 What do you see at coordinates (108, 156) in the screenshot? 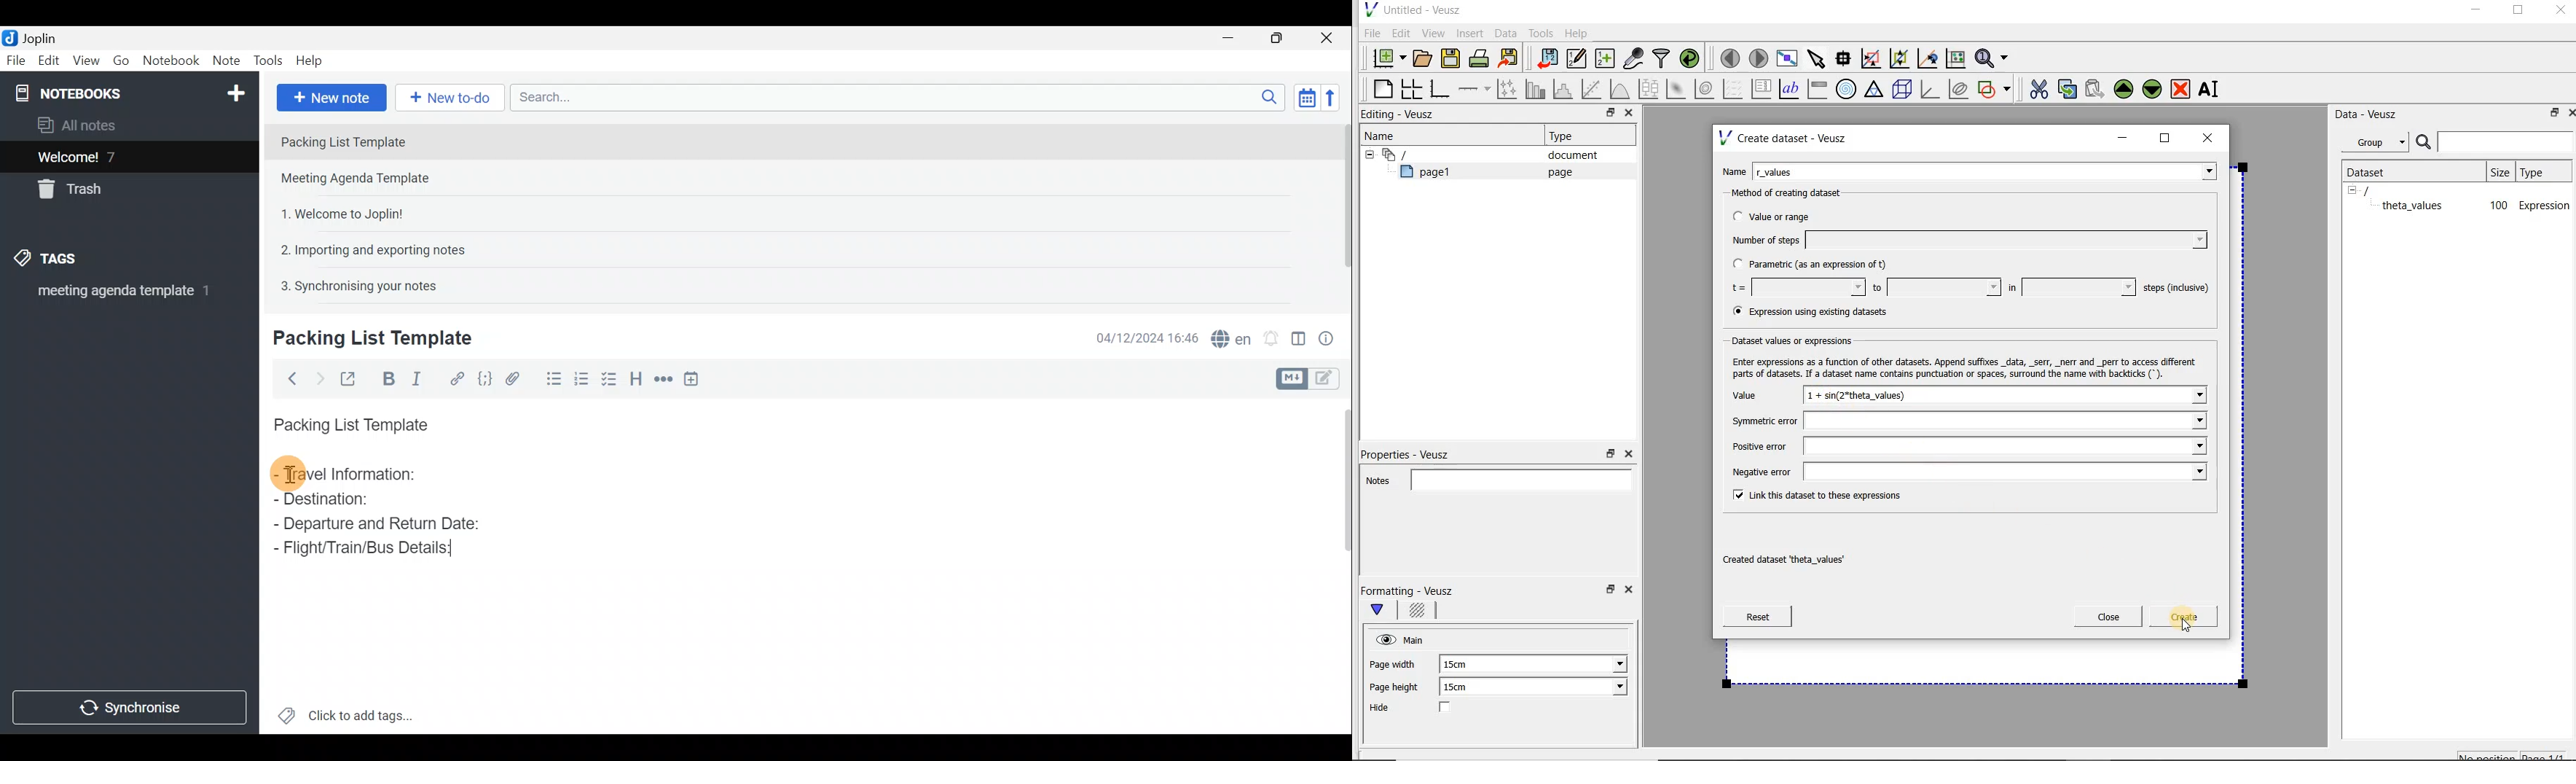
I see `Welcome` at bounding box center [108, 156].